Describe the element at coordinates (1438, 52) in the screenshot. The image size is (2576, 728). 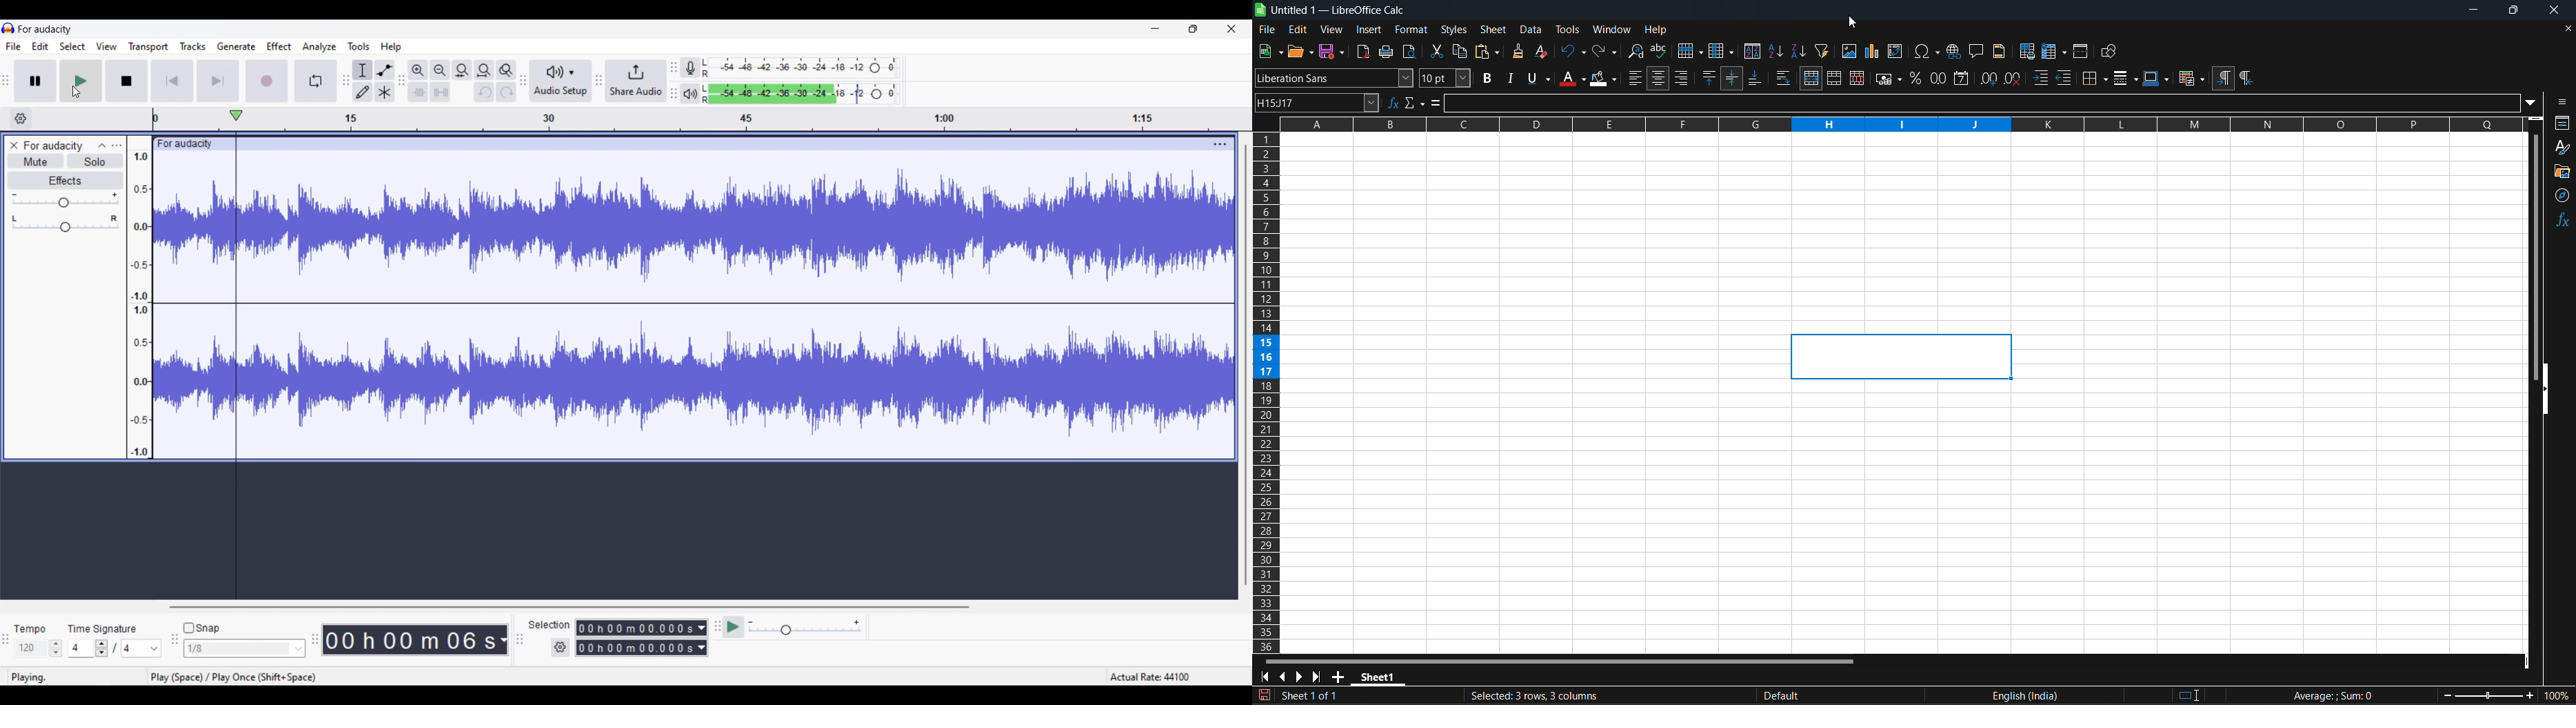
I see `cut` at that location.